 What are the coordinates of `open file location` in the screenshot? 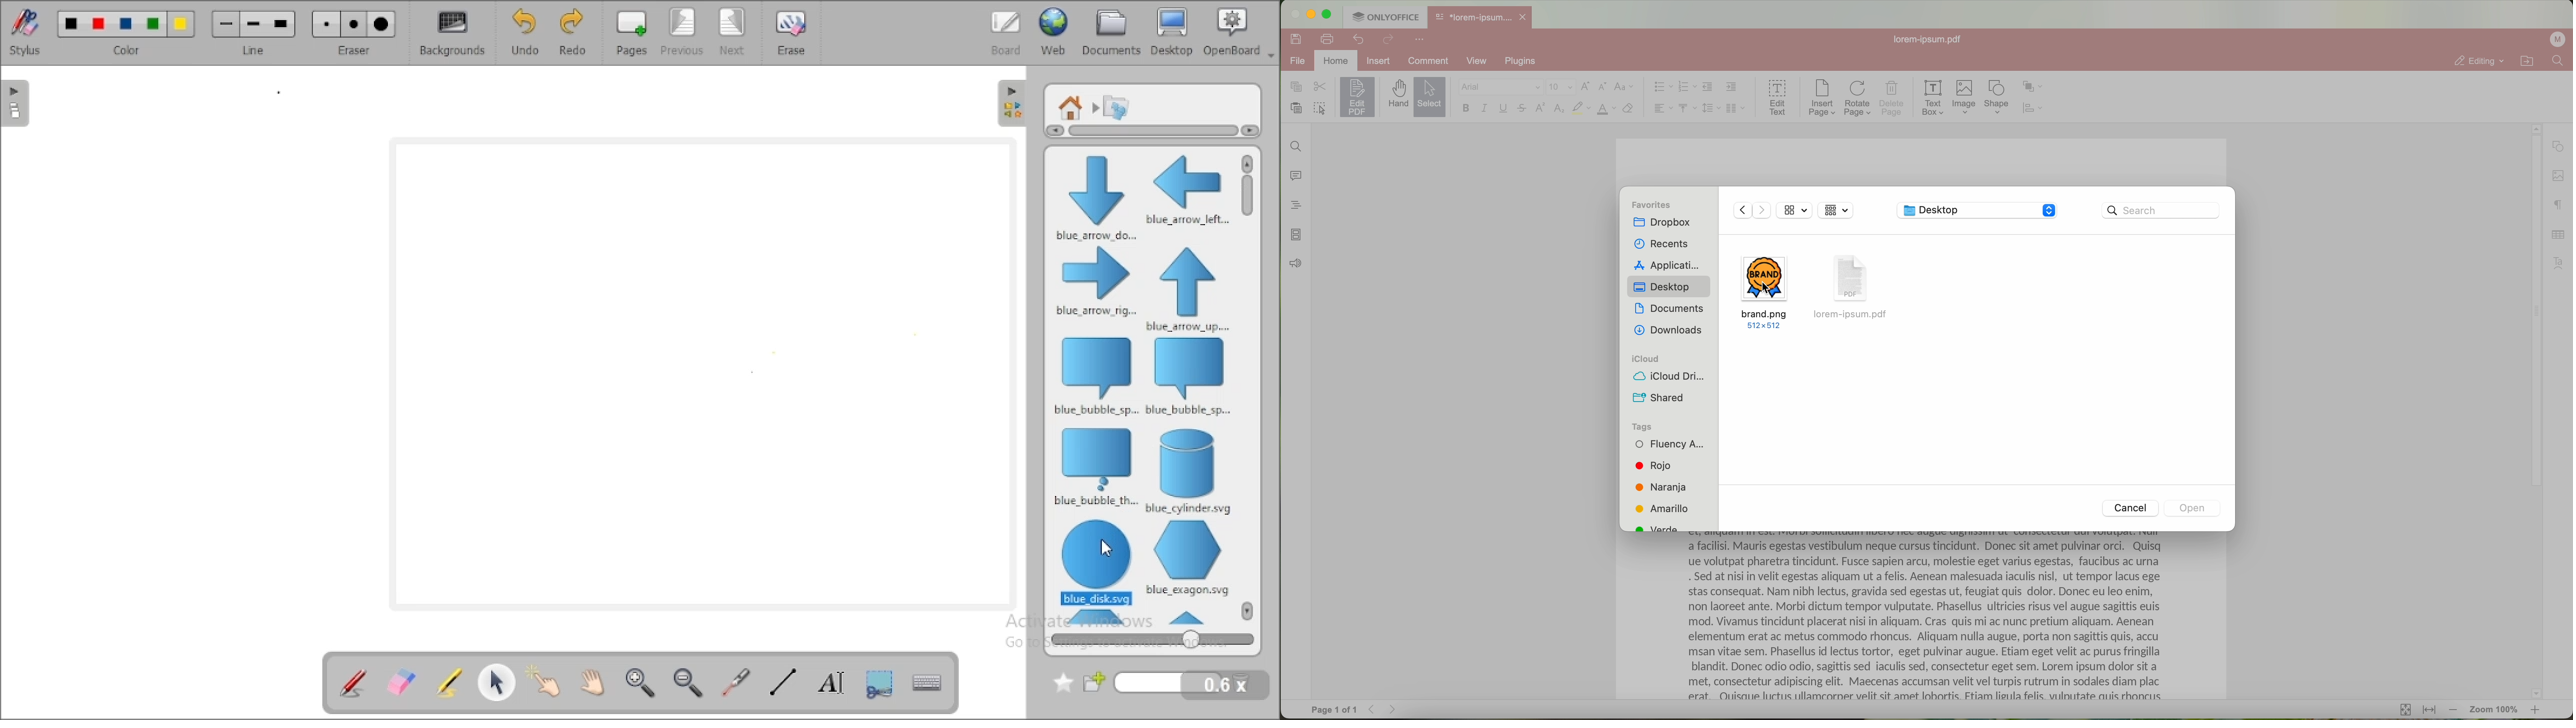 It's located at (2530, 61).